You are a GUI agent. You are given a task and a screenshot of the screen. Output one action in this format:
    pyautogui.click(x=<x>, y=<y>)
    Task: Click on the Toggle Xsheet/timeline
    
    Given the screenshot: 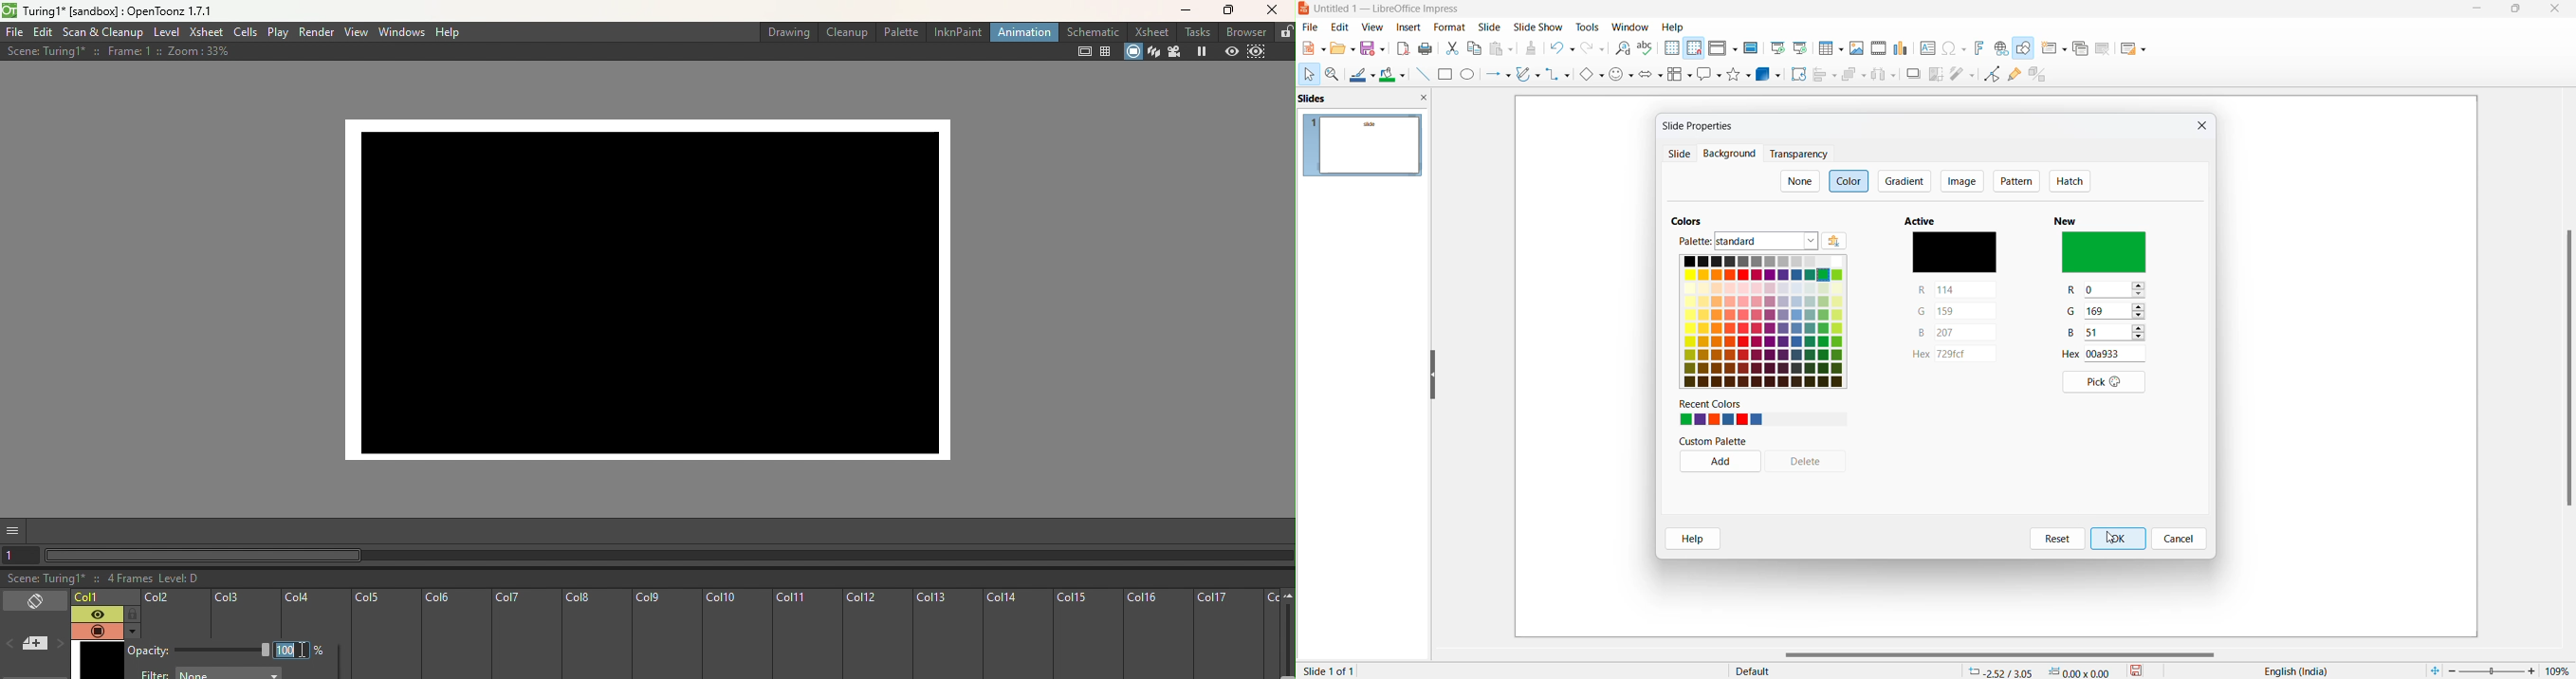 What is the action you would take?
    pyautogui.click(x=34, y=601)
    